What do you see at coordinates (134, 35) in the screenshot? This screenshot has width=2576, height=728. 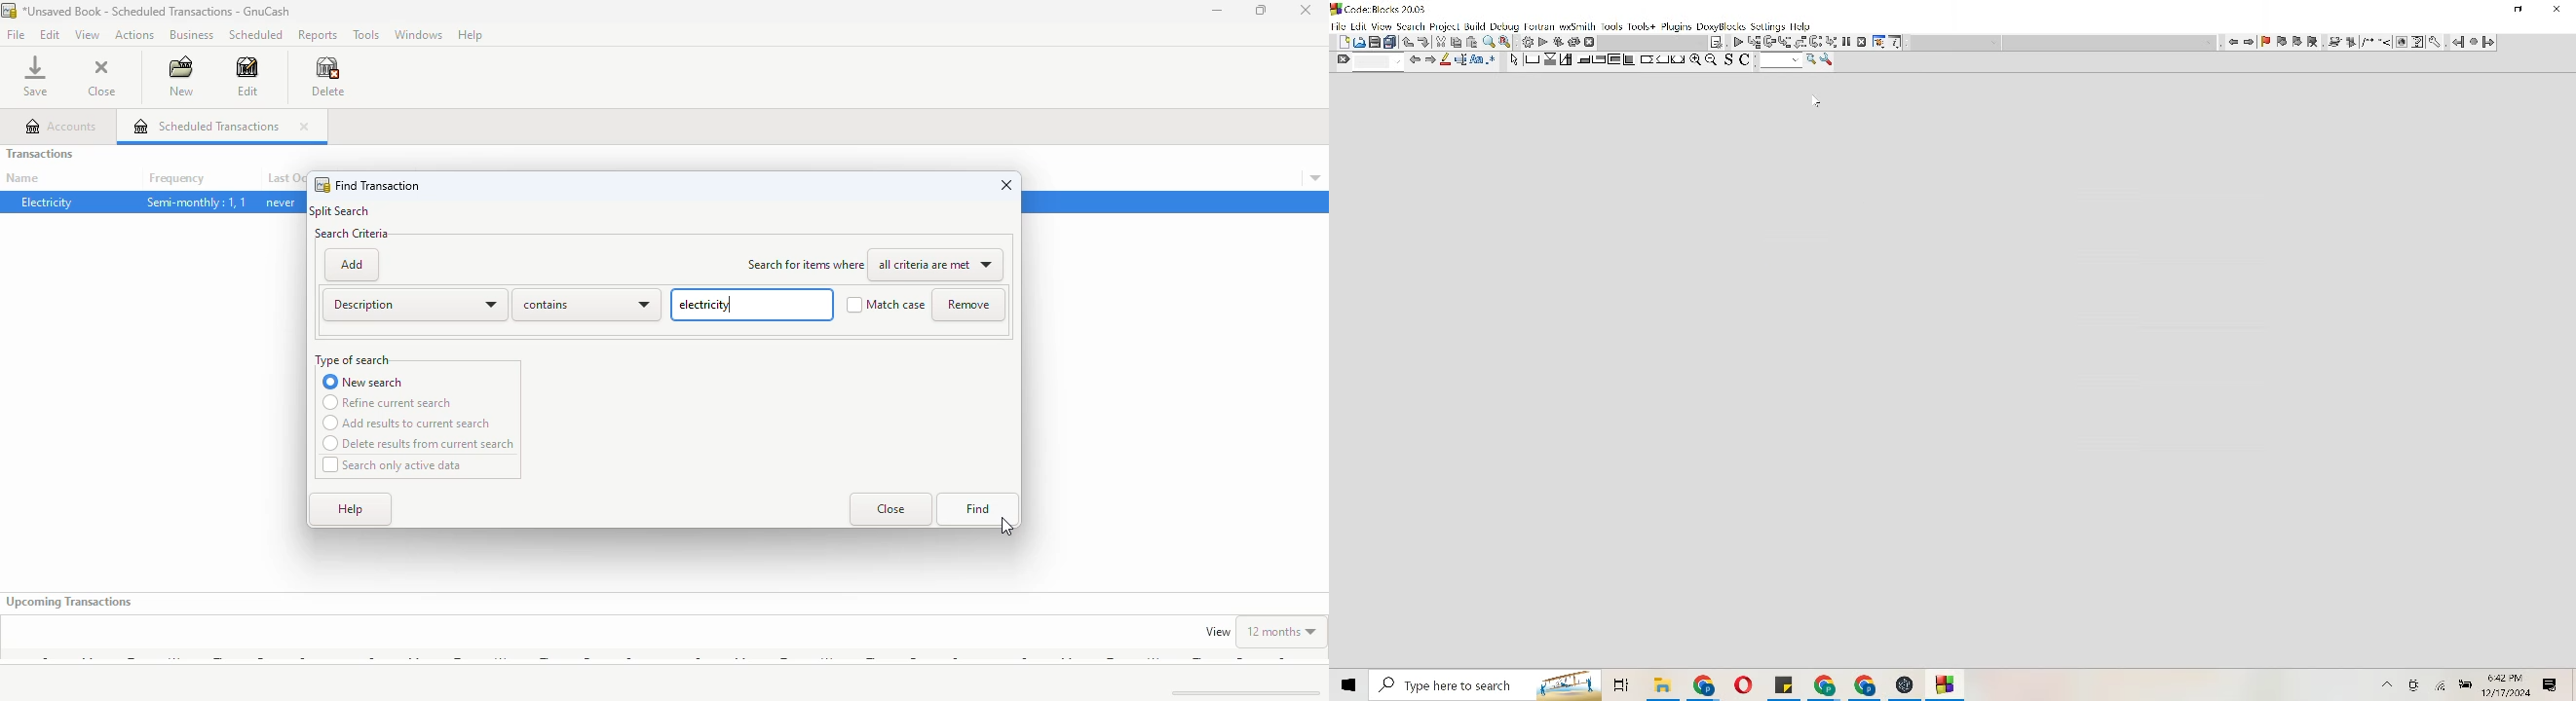 I see `actions` at bounding box center [134, 35].